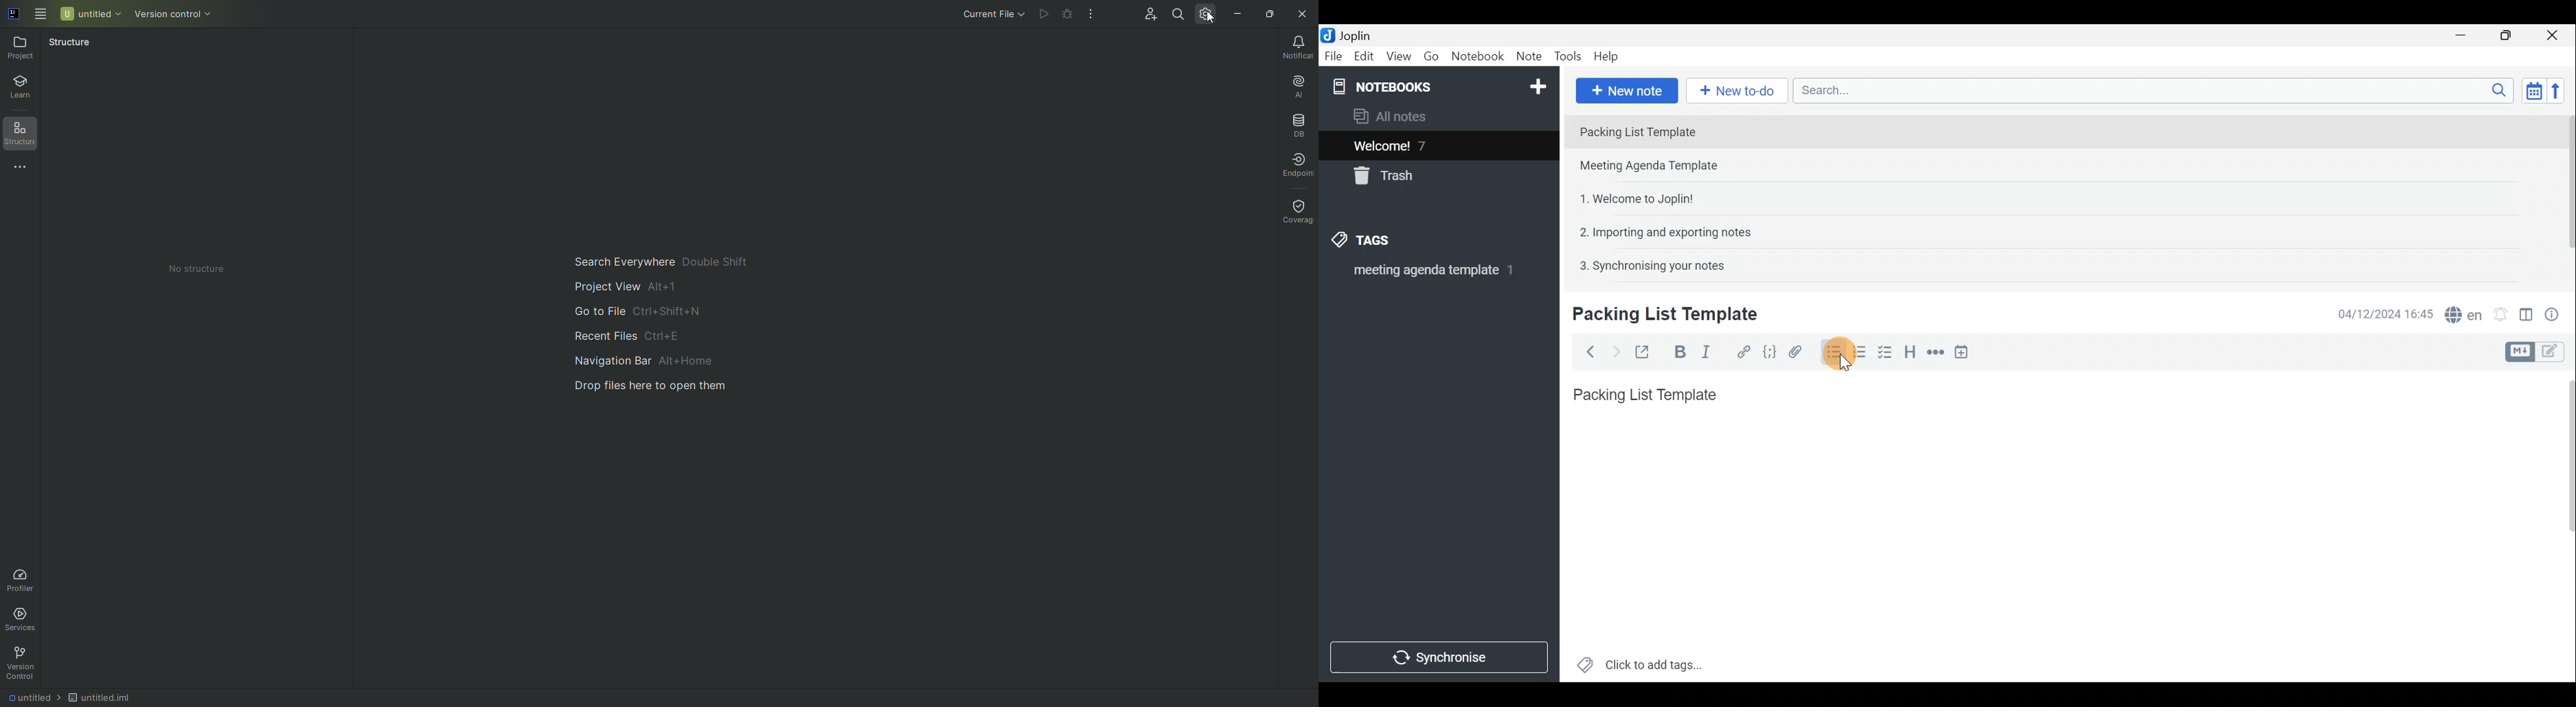  What do you see at coordinates (1437, 85) in the screenshot?
I see `Notebook` at bounding box center [1437, 85].